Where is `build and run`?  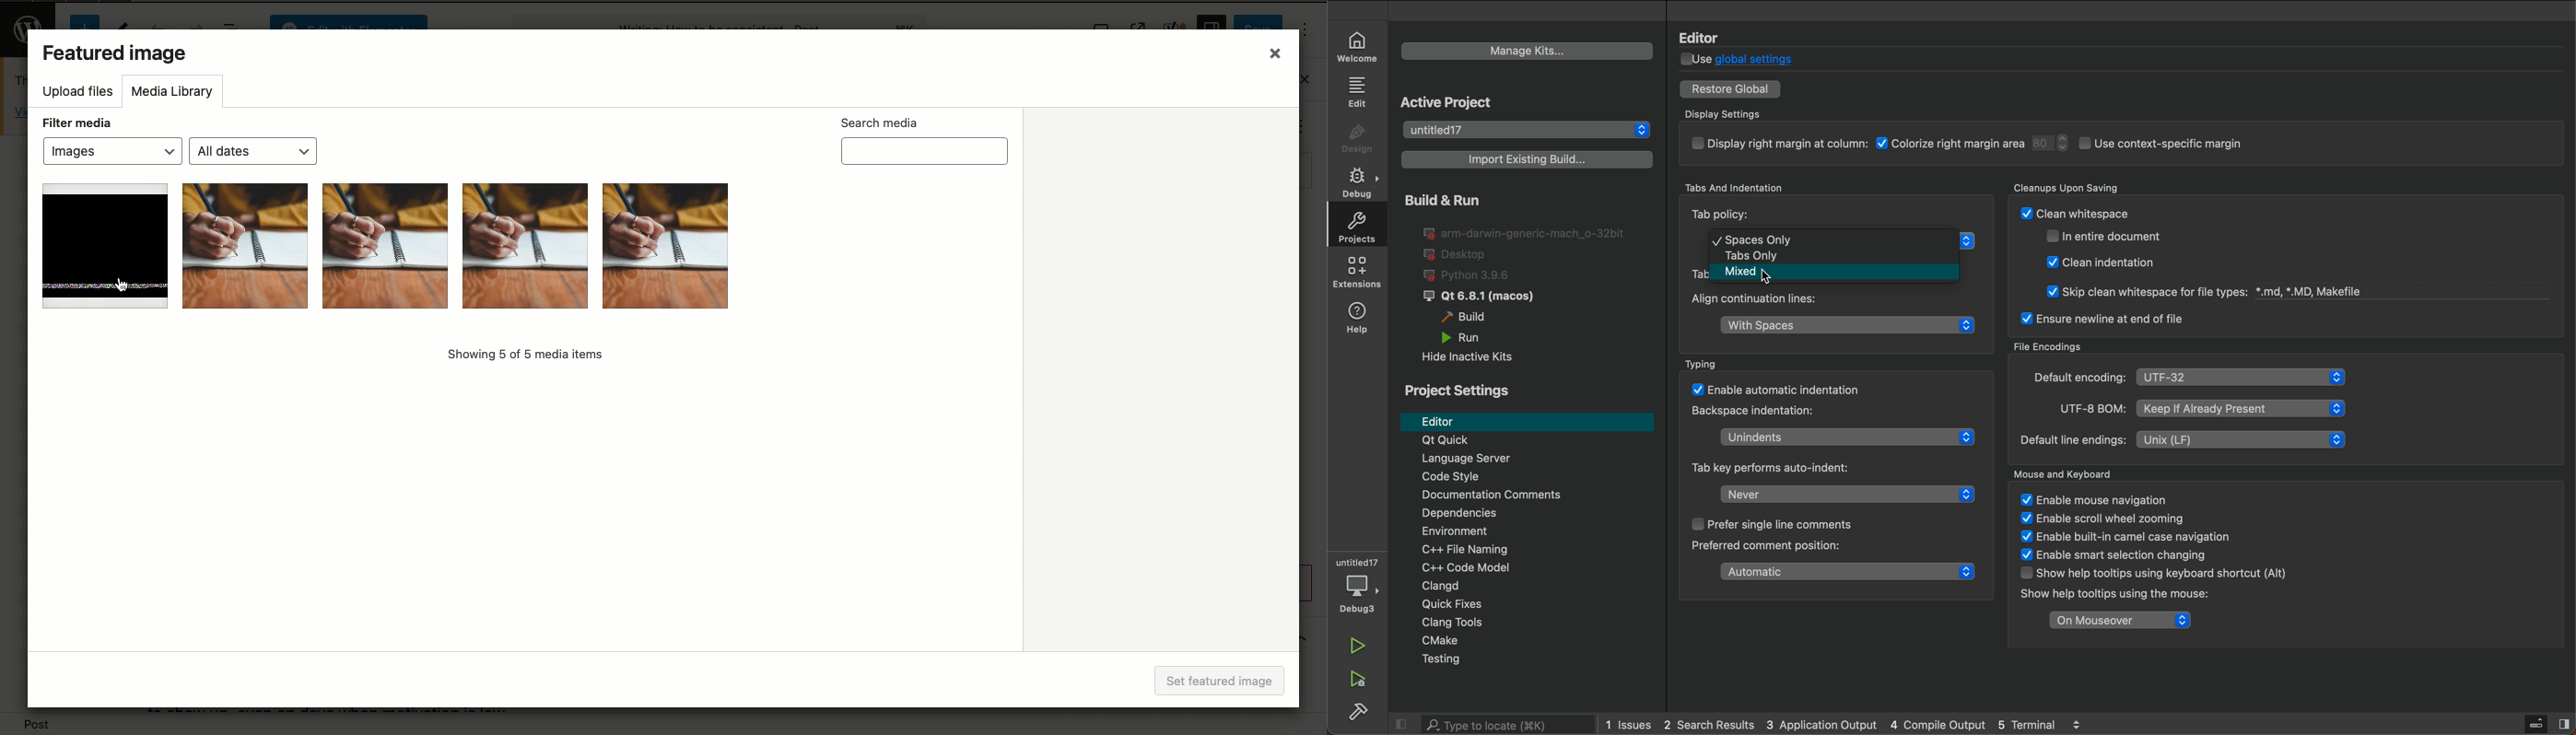 build and run is located at coordinates (1439, 199).